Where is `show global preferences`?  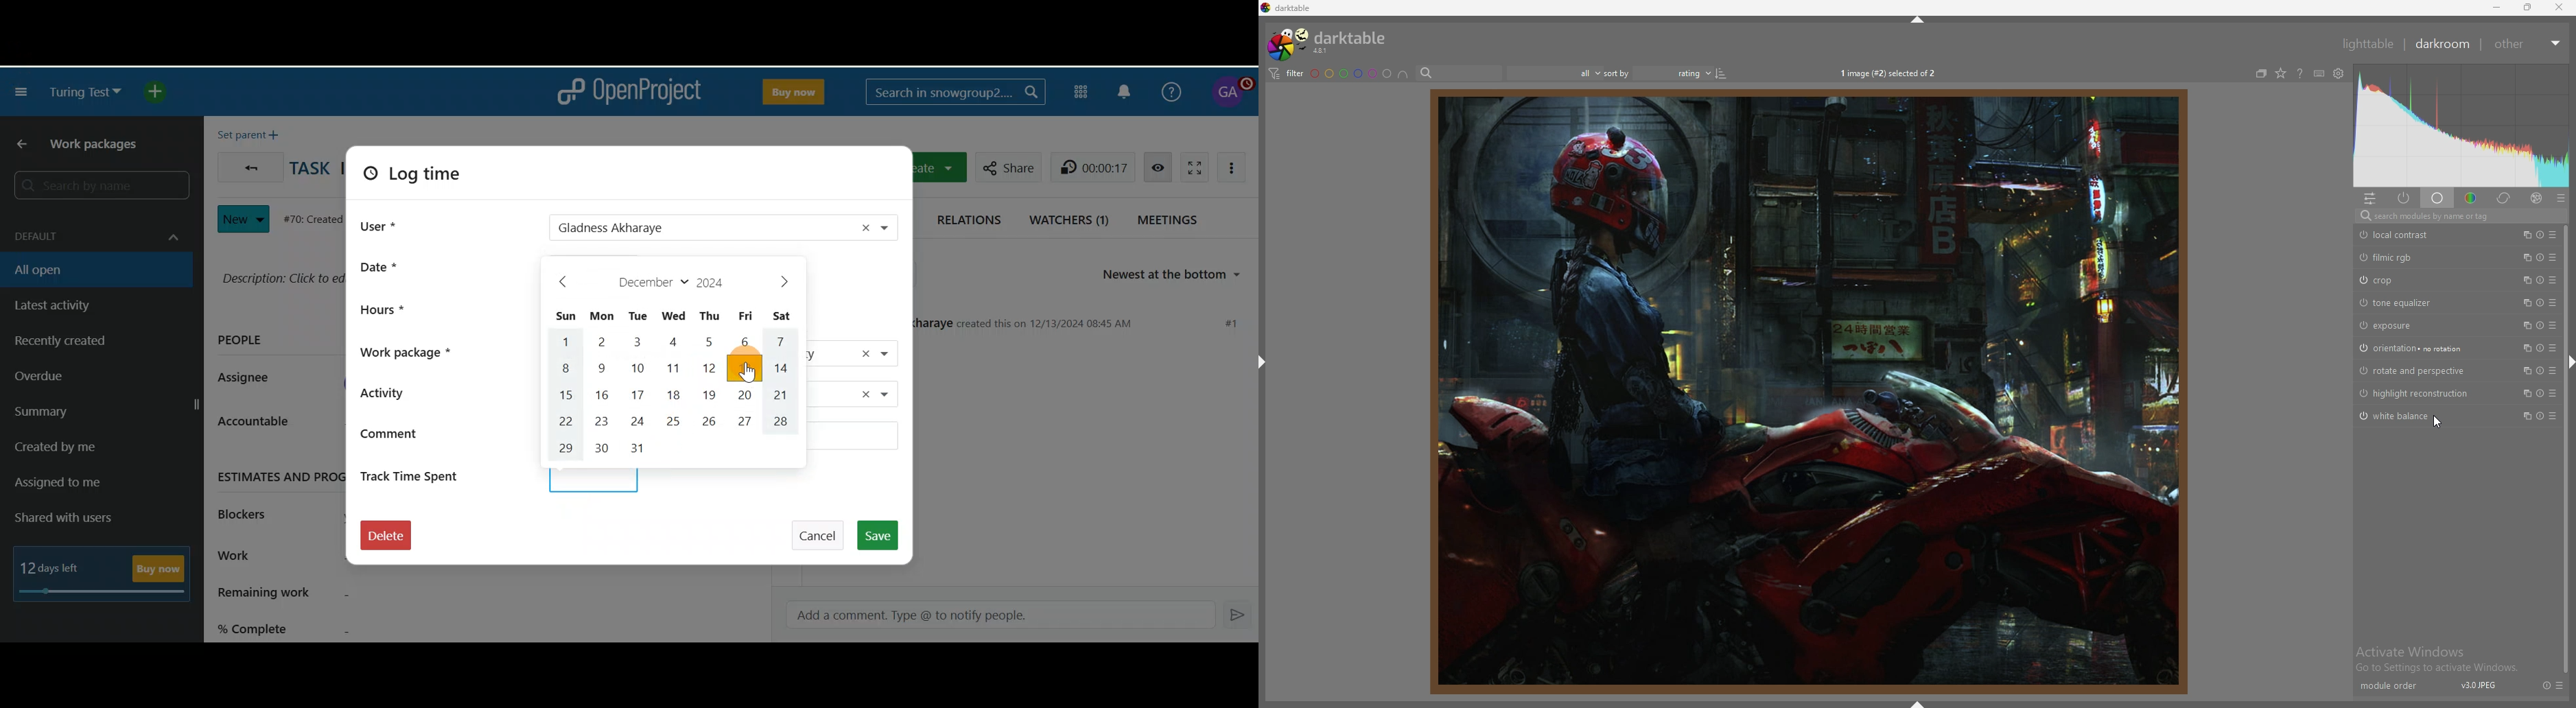
show global preferences is located at coordinates (2339, 73).